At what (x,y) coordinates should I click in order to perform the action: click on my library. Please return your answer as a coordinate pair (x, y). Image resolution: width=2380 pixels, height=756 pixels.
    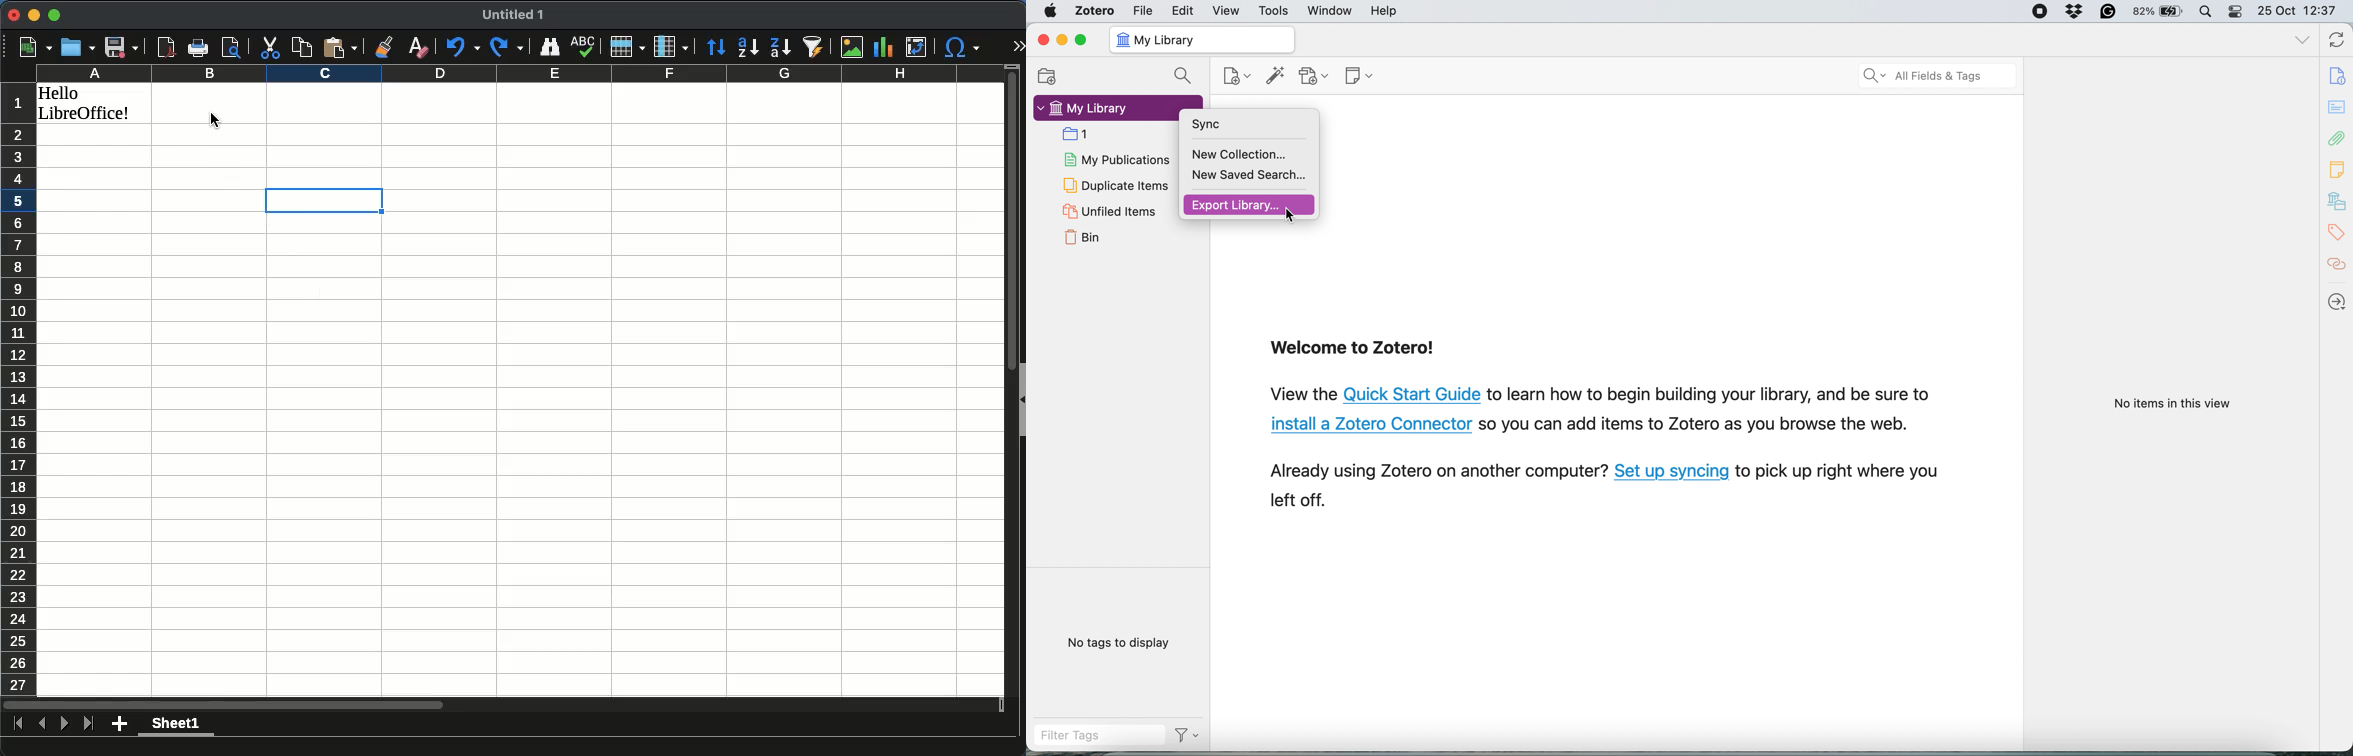
    Looking at the image, I should click on (1084, 108).